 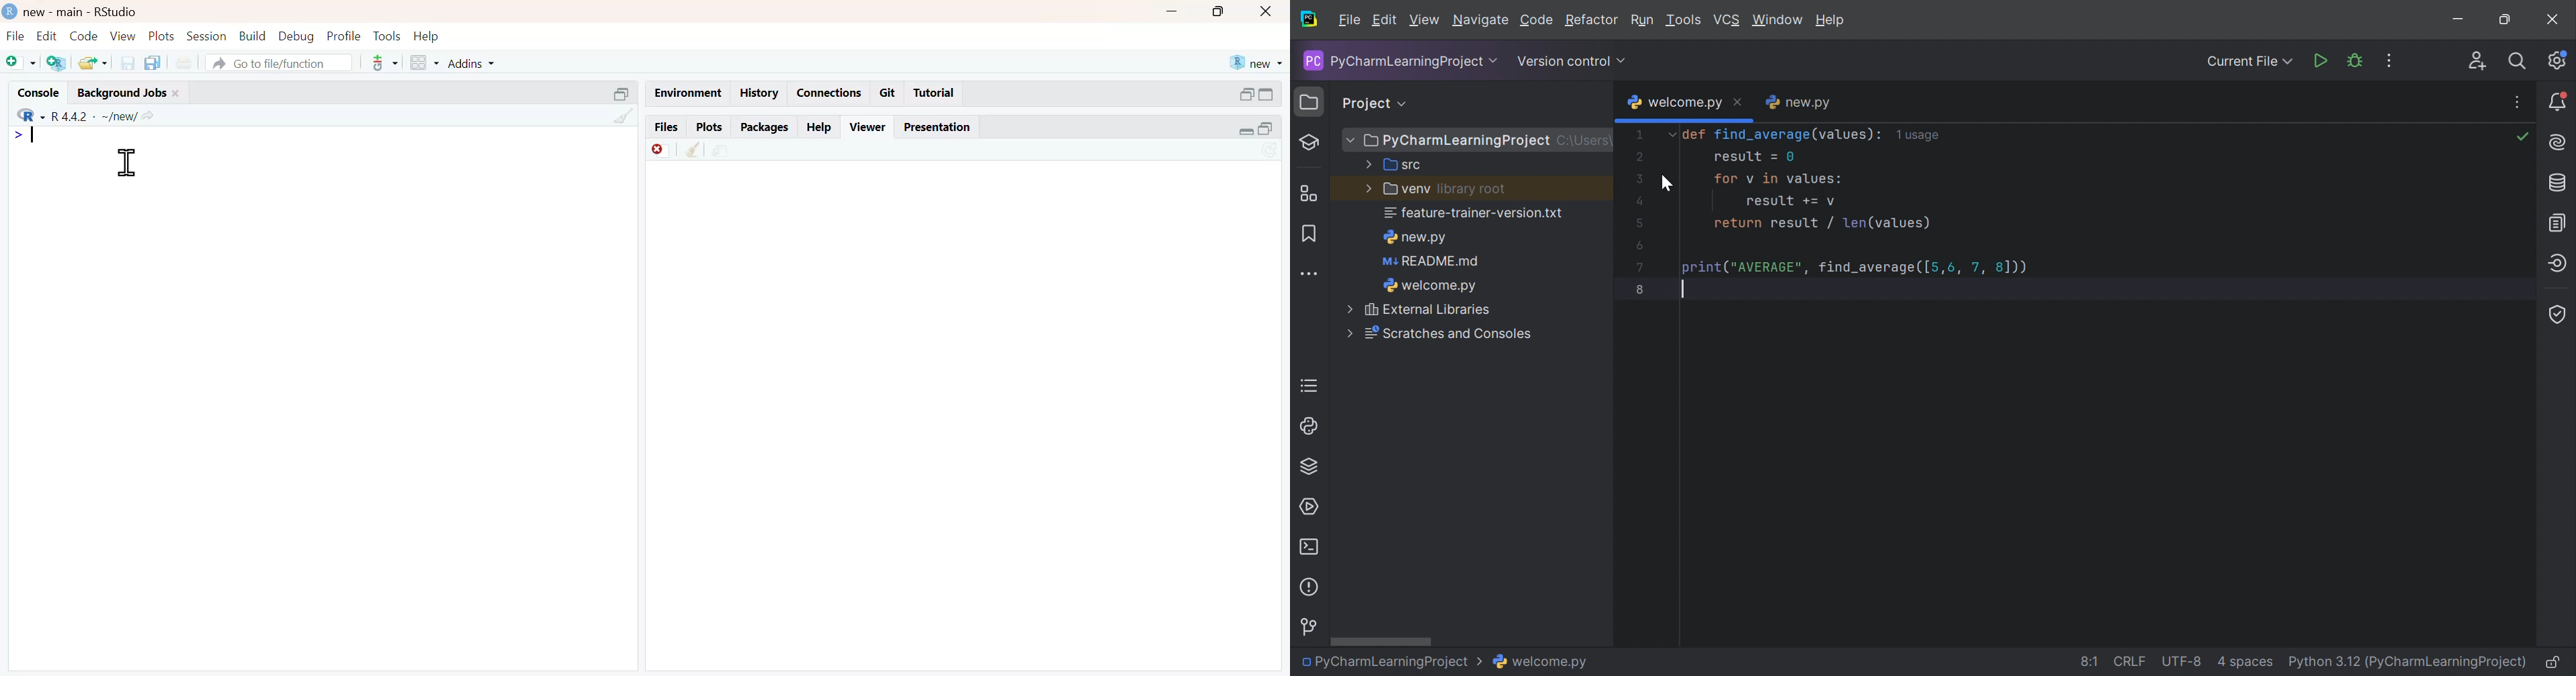 I want to click on print the current file, so click(x=189, y=62).